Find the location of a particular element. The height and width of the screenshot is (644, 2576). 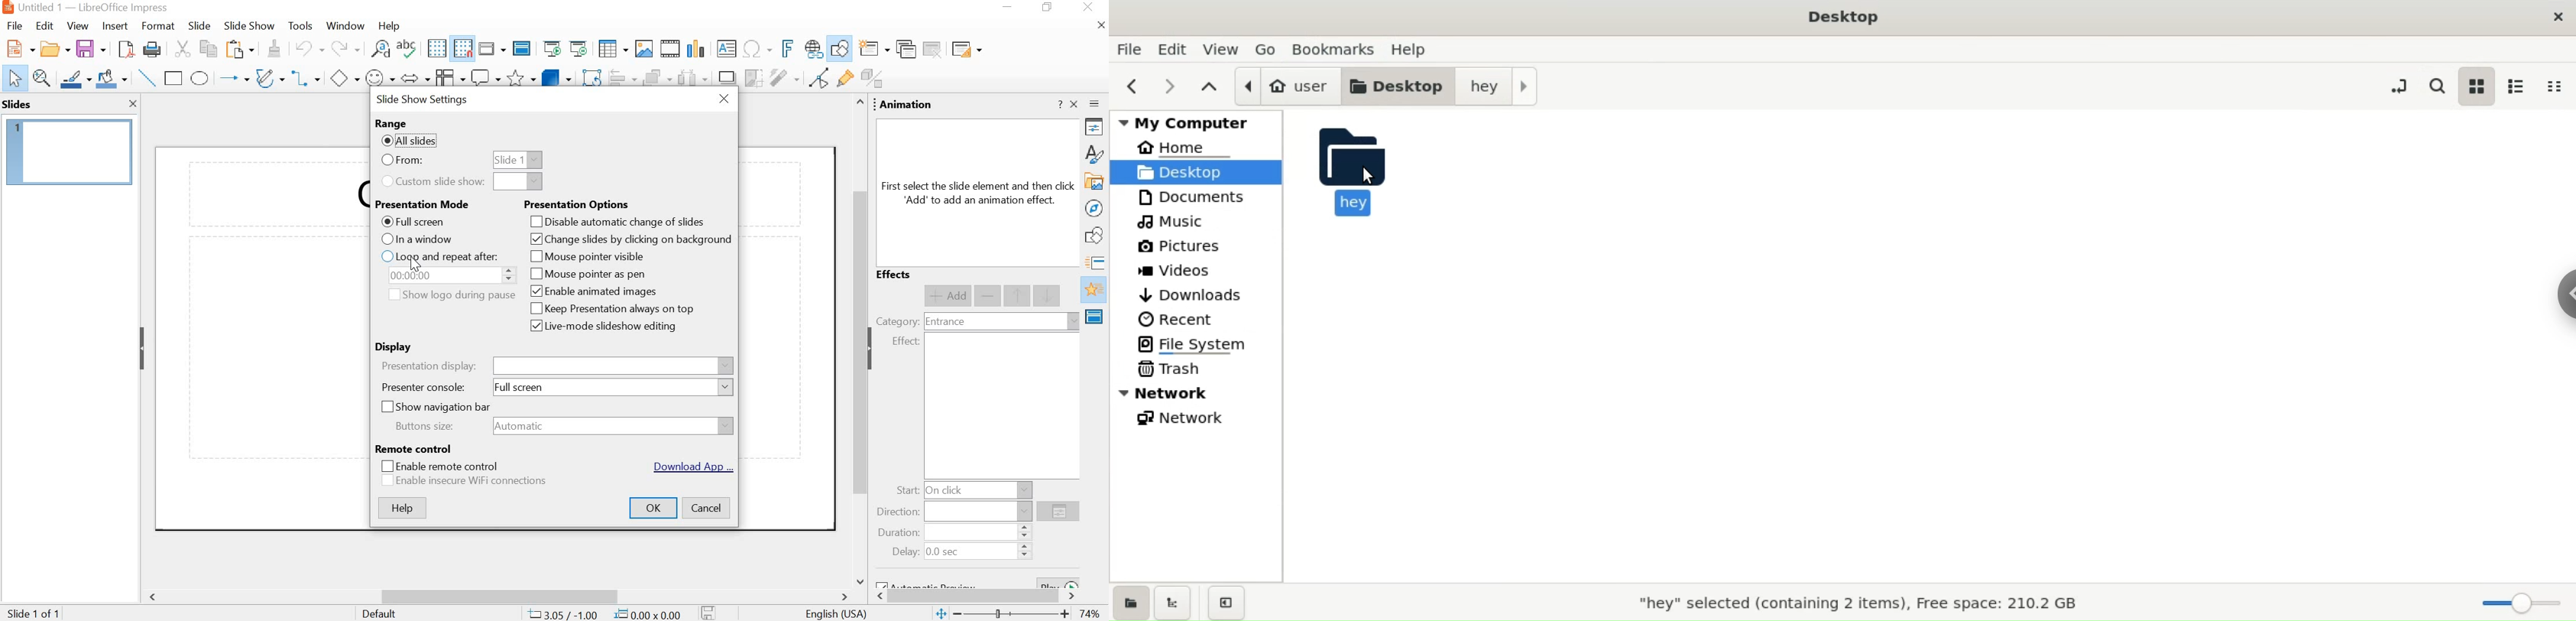

options is located at coordinates (1058, 513).